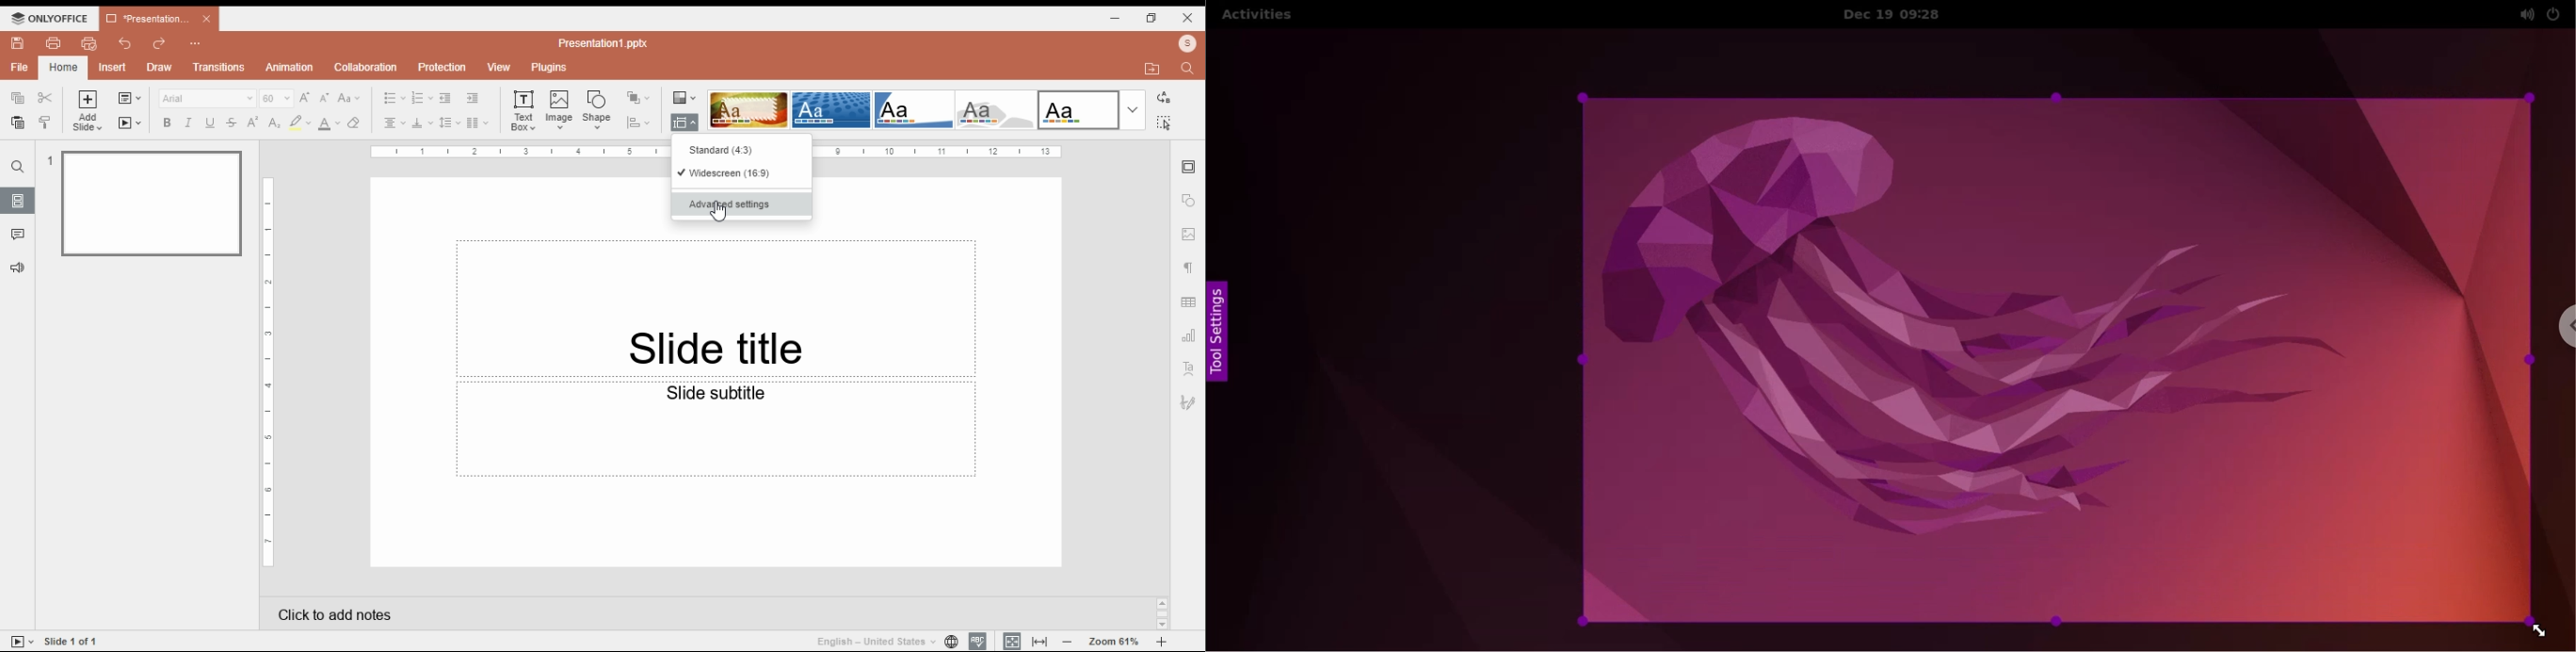 The width and height of the screenshot is (2576, 672). What do you see at coordinates (196, 43) in the screenshot?
I see `Customize quick access` at bounding box center [196, 43].